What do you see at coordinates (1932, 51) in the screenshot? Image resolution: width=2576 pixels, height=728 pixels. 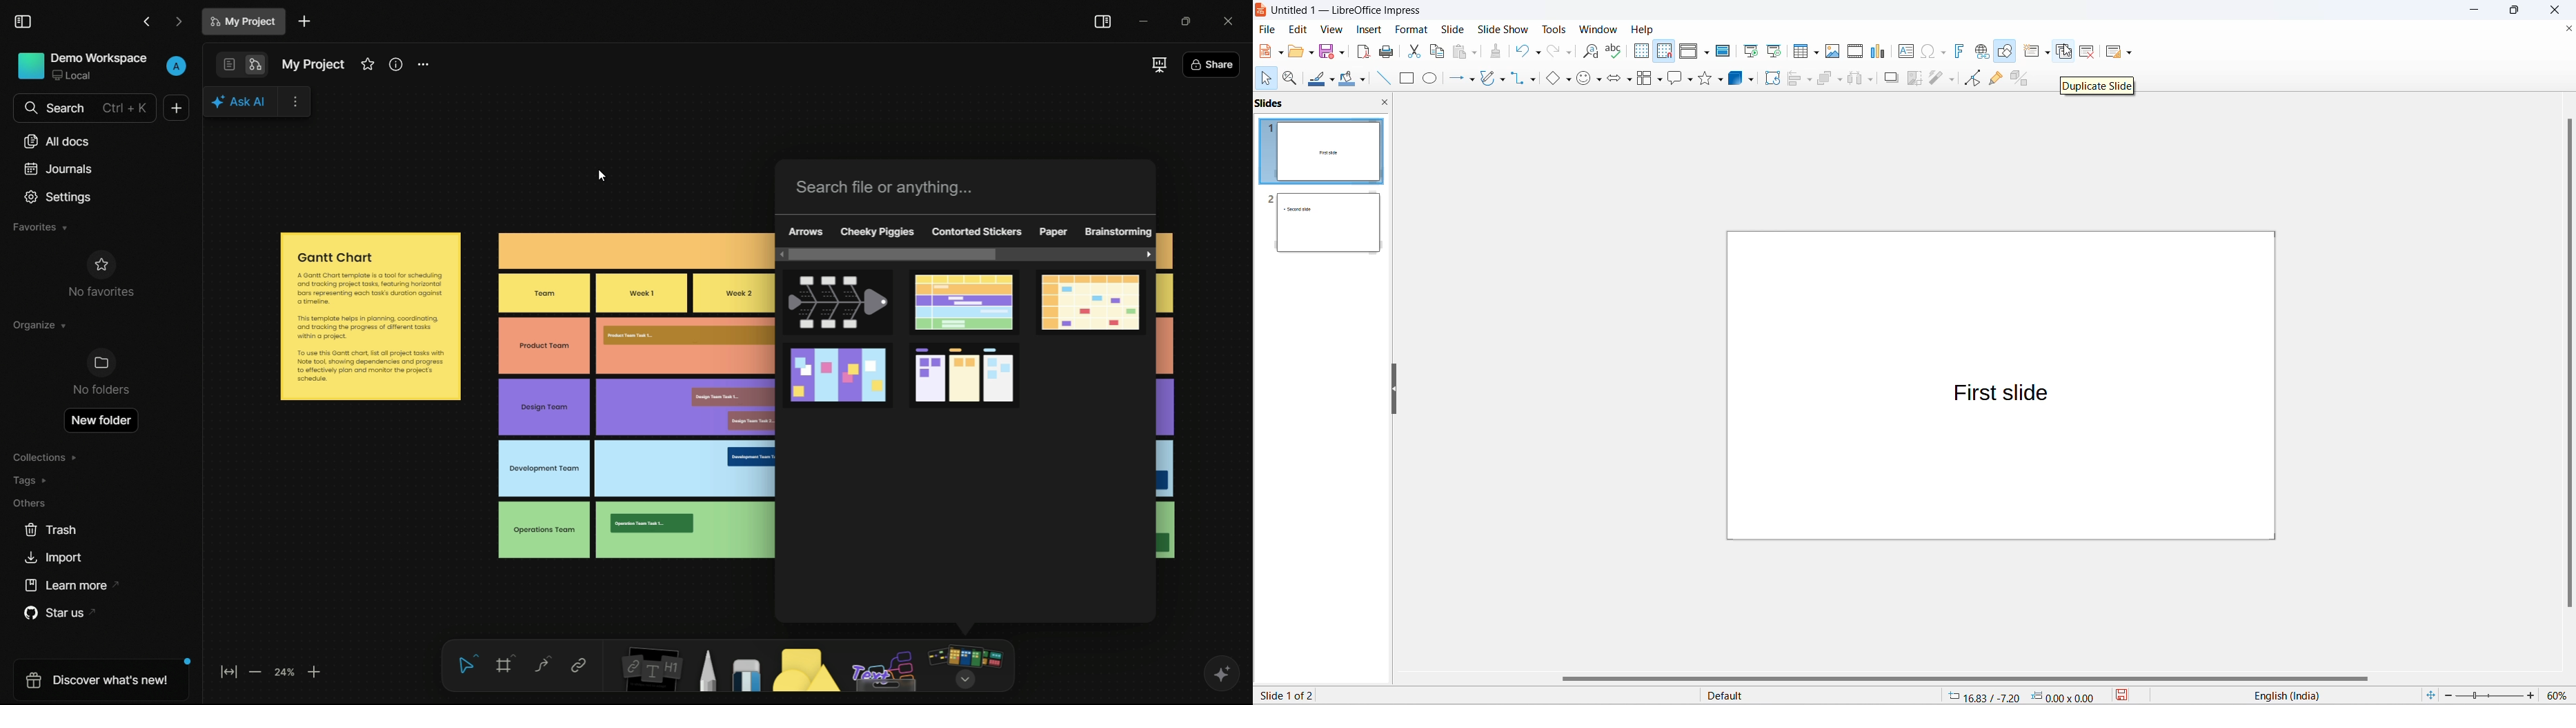 I see `insert special characters` at bounding box center [1932, 51].